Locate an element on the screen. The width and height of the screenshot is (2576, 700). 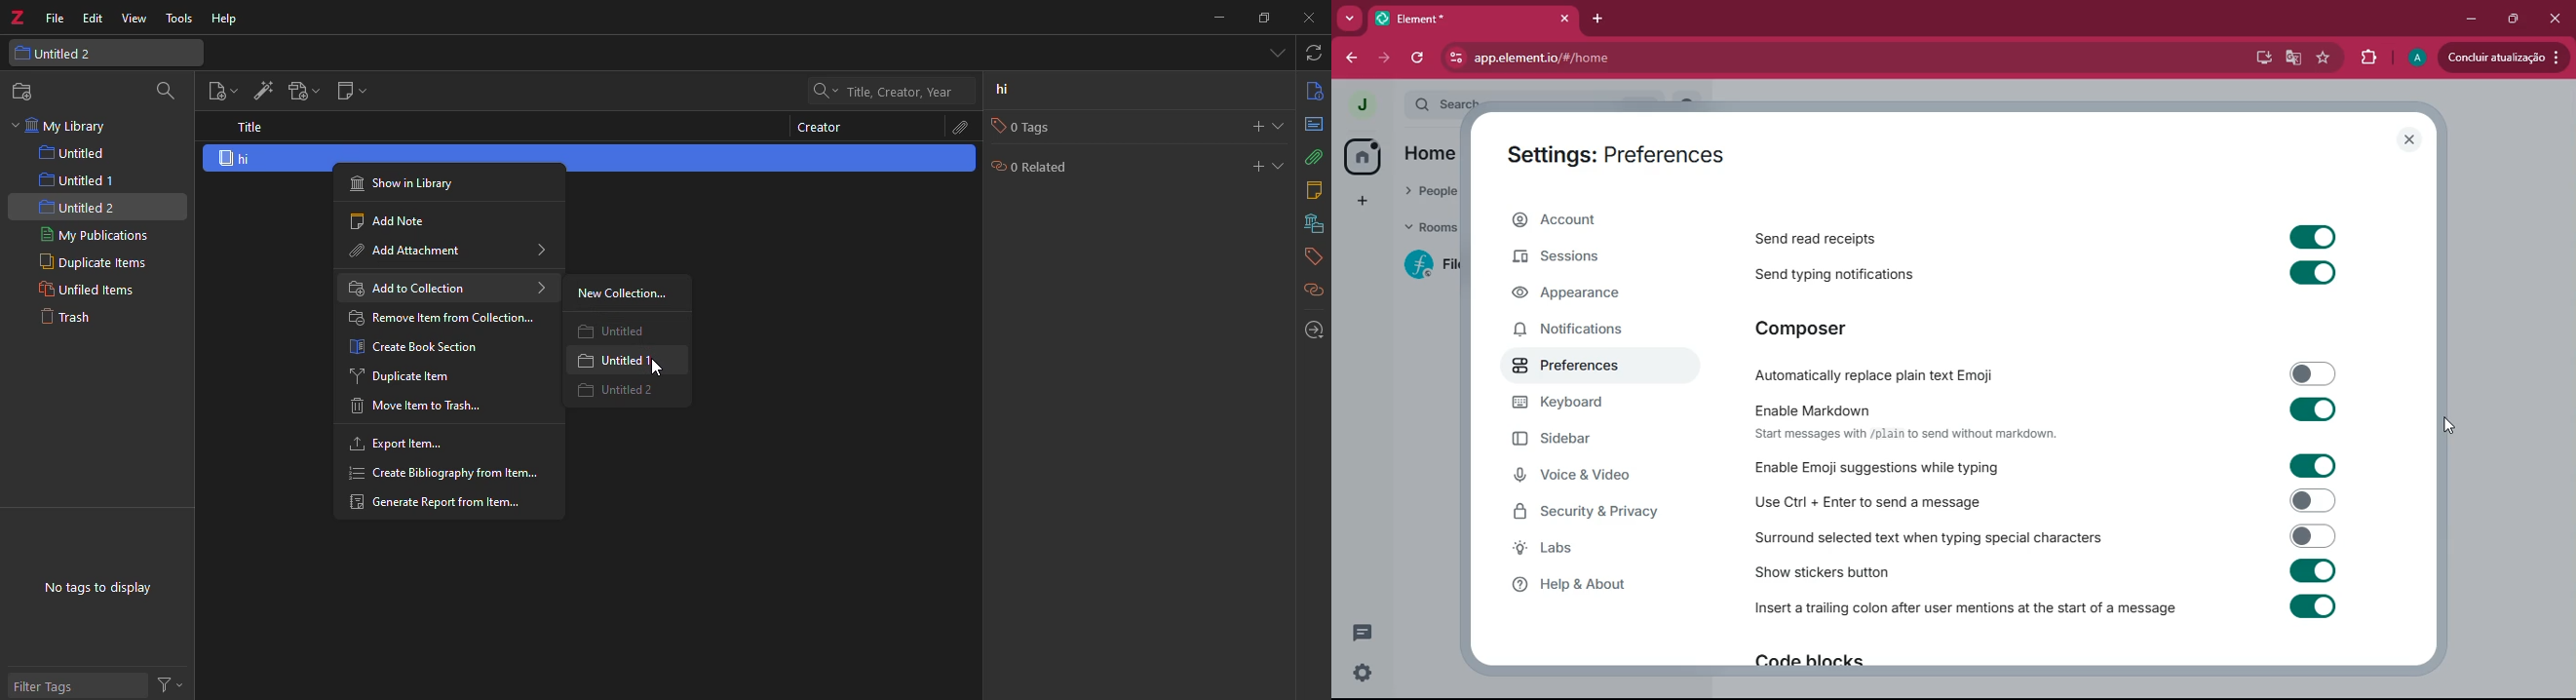
tags is located at coordinates (1309, 256).